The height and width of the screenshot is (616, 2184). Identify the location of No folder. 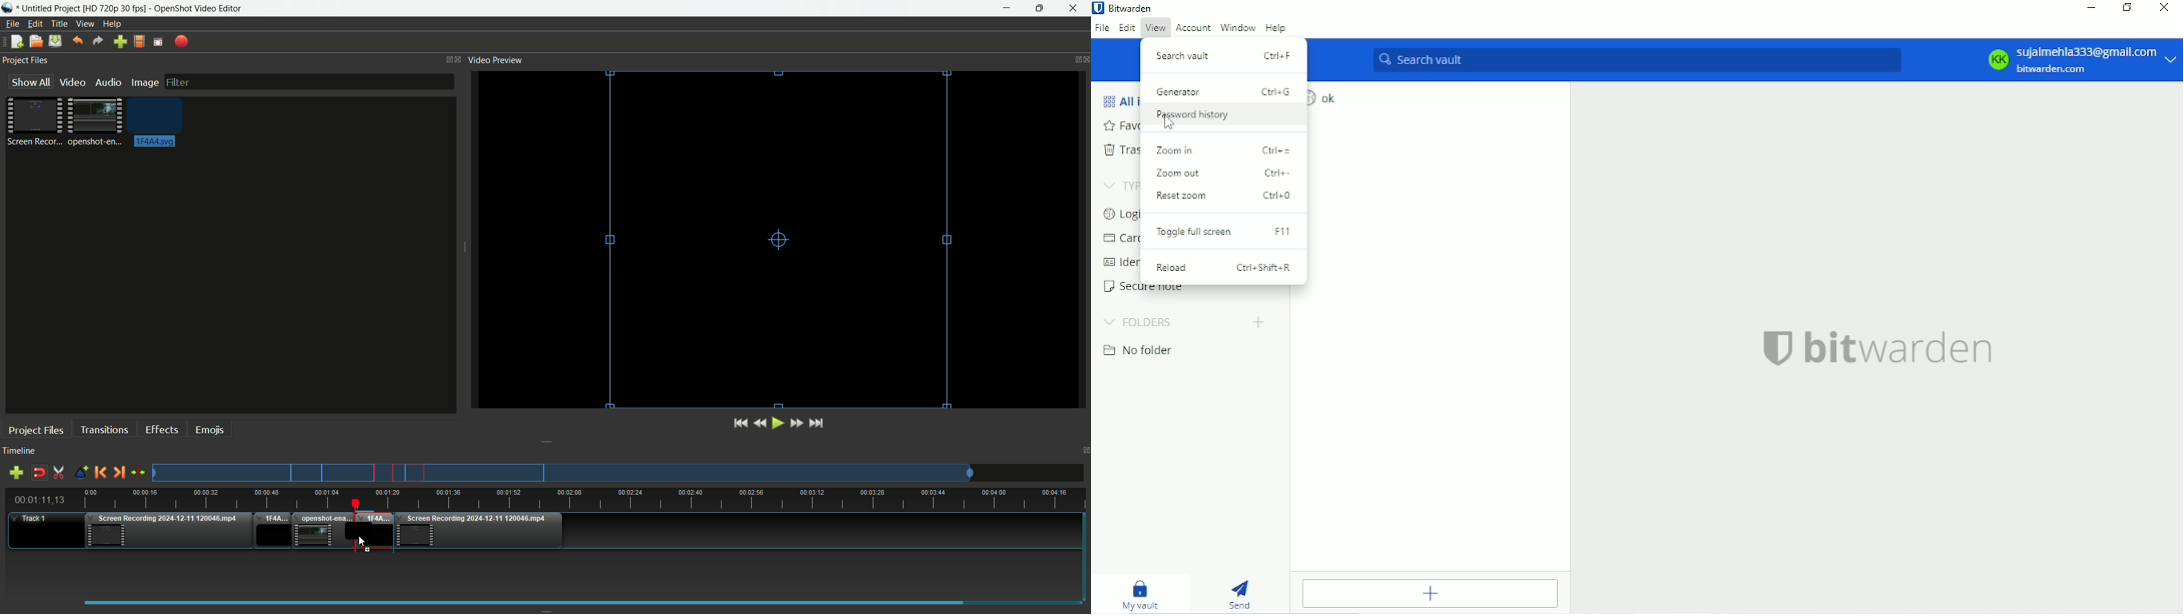
(1136, 351).